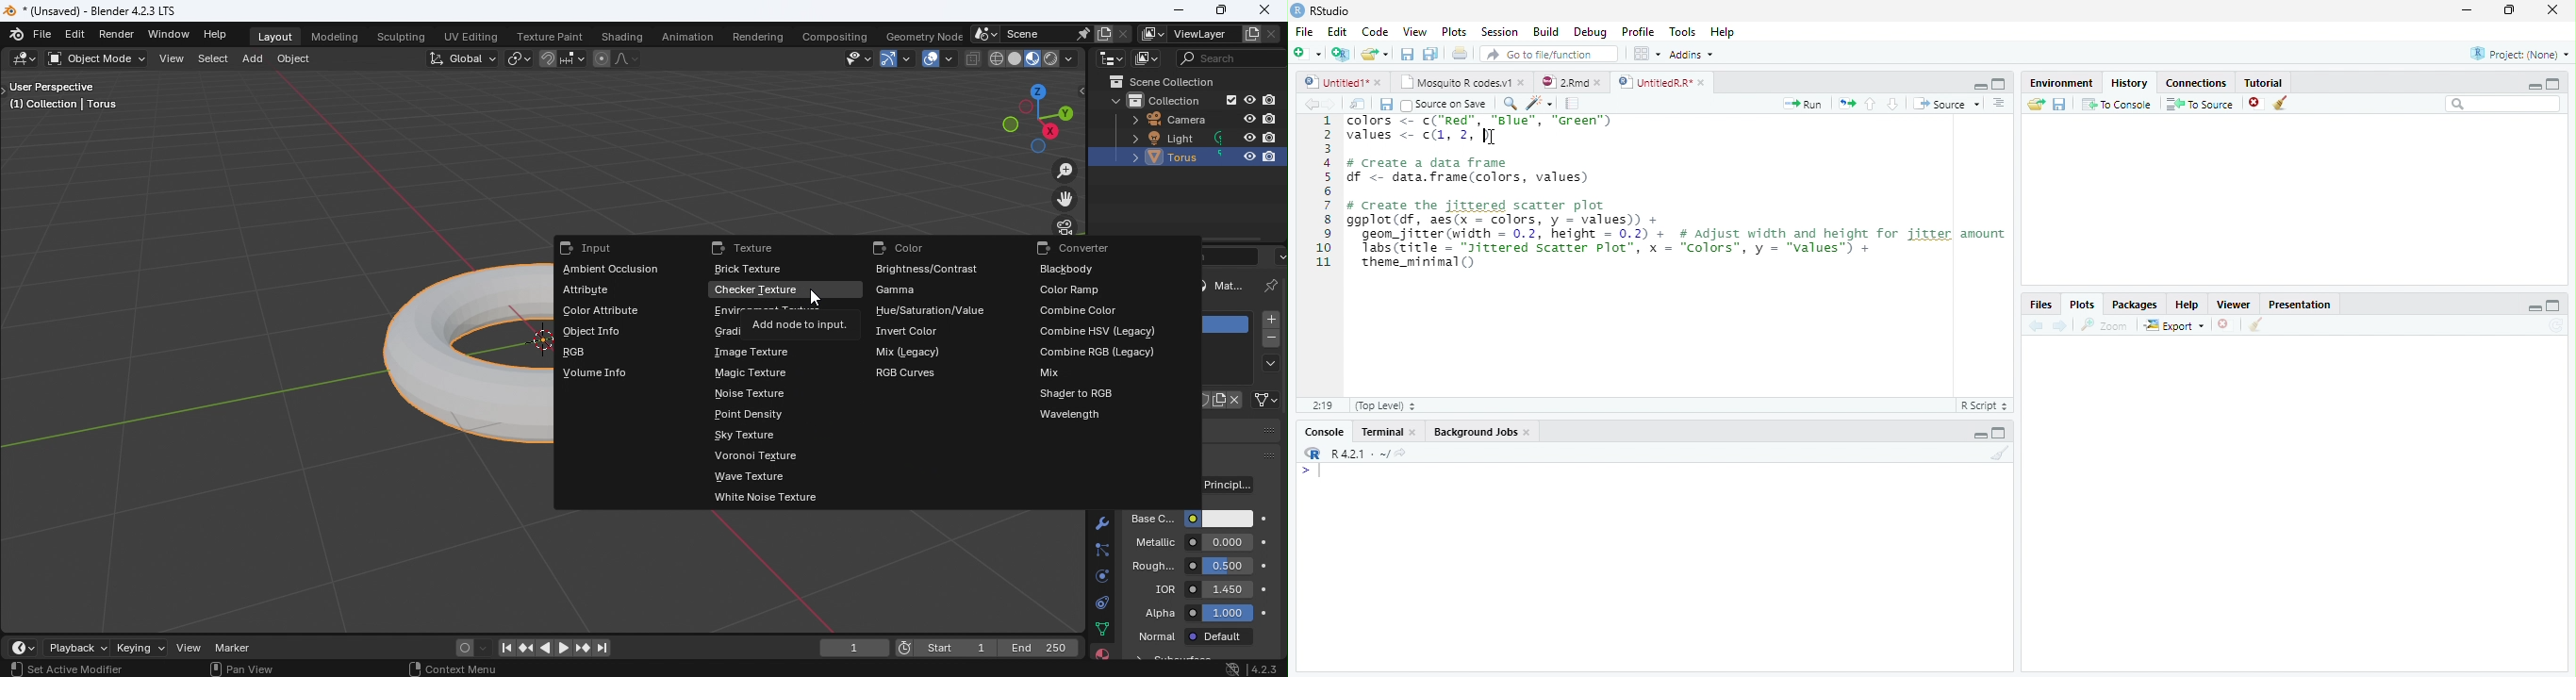 This screenshot has width=2576, height=700. I want to click on View the current working directory, so click(1402, 453).